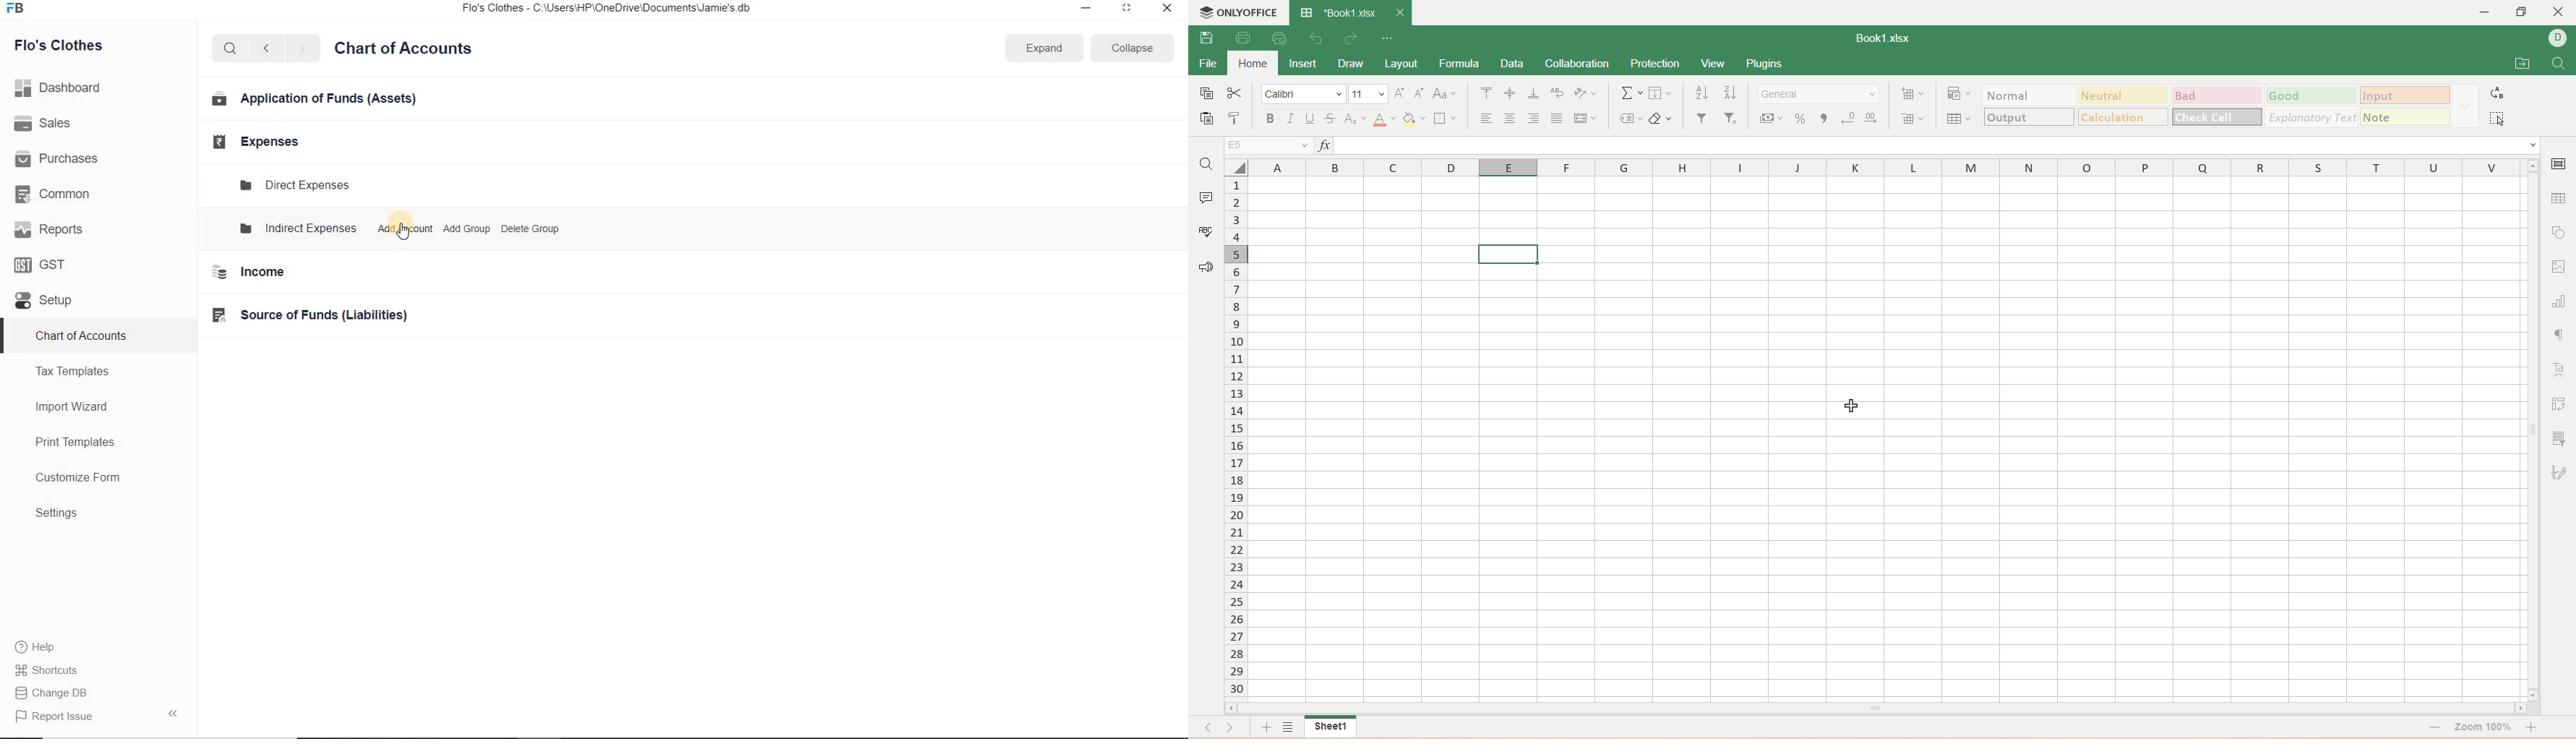 This screenshot has height=756, width=2576. I want to click on input line, so click(1939, 145).